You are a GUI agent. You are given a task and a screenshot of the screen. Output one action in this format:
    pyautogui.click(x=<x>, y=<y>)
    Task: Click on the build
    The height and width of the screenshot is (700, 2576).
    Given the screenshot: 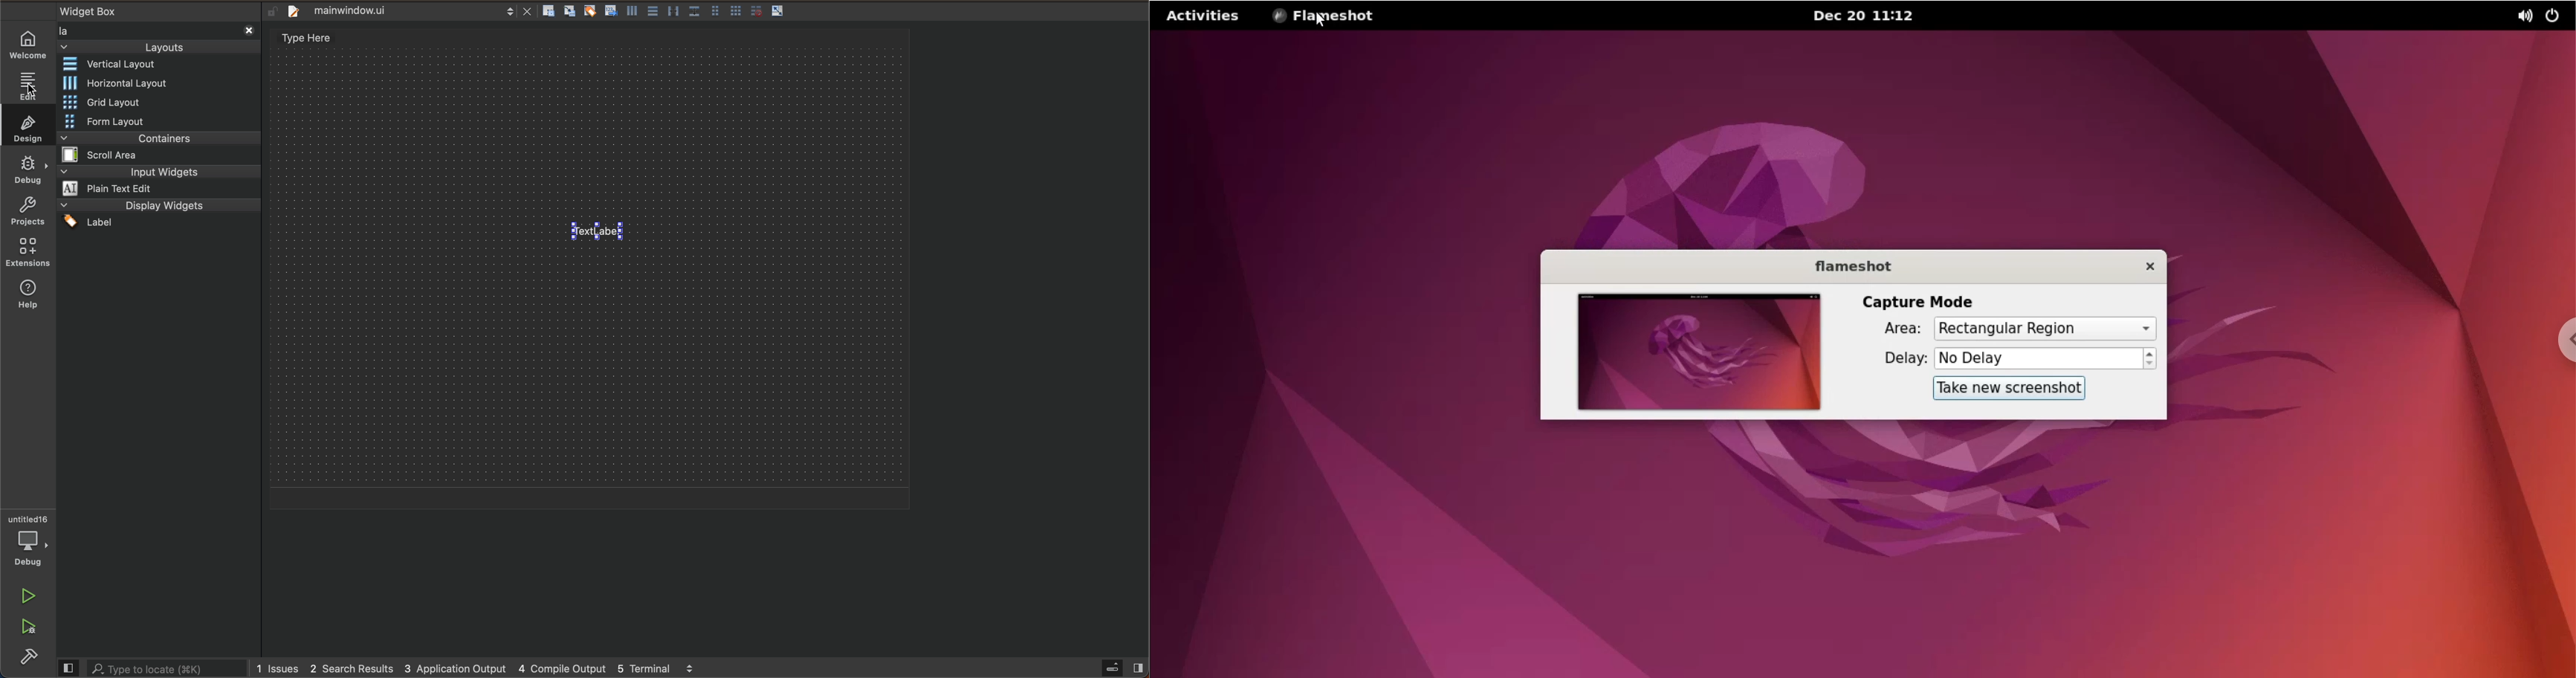 What is the action you would take?
    pyautogui.click(x=27, y=658)
    